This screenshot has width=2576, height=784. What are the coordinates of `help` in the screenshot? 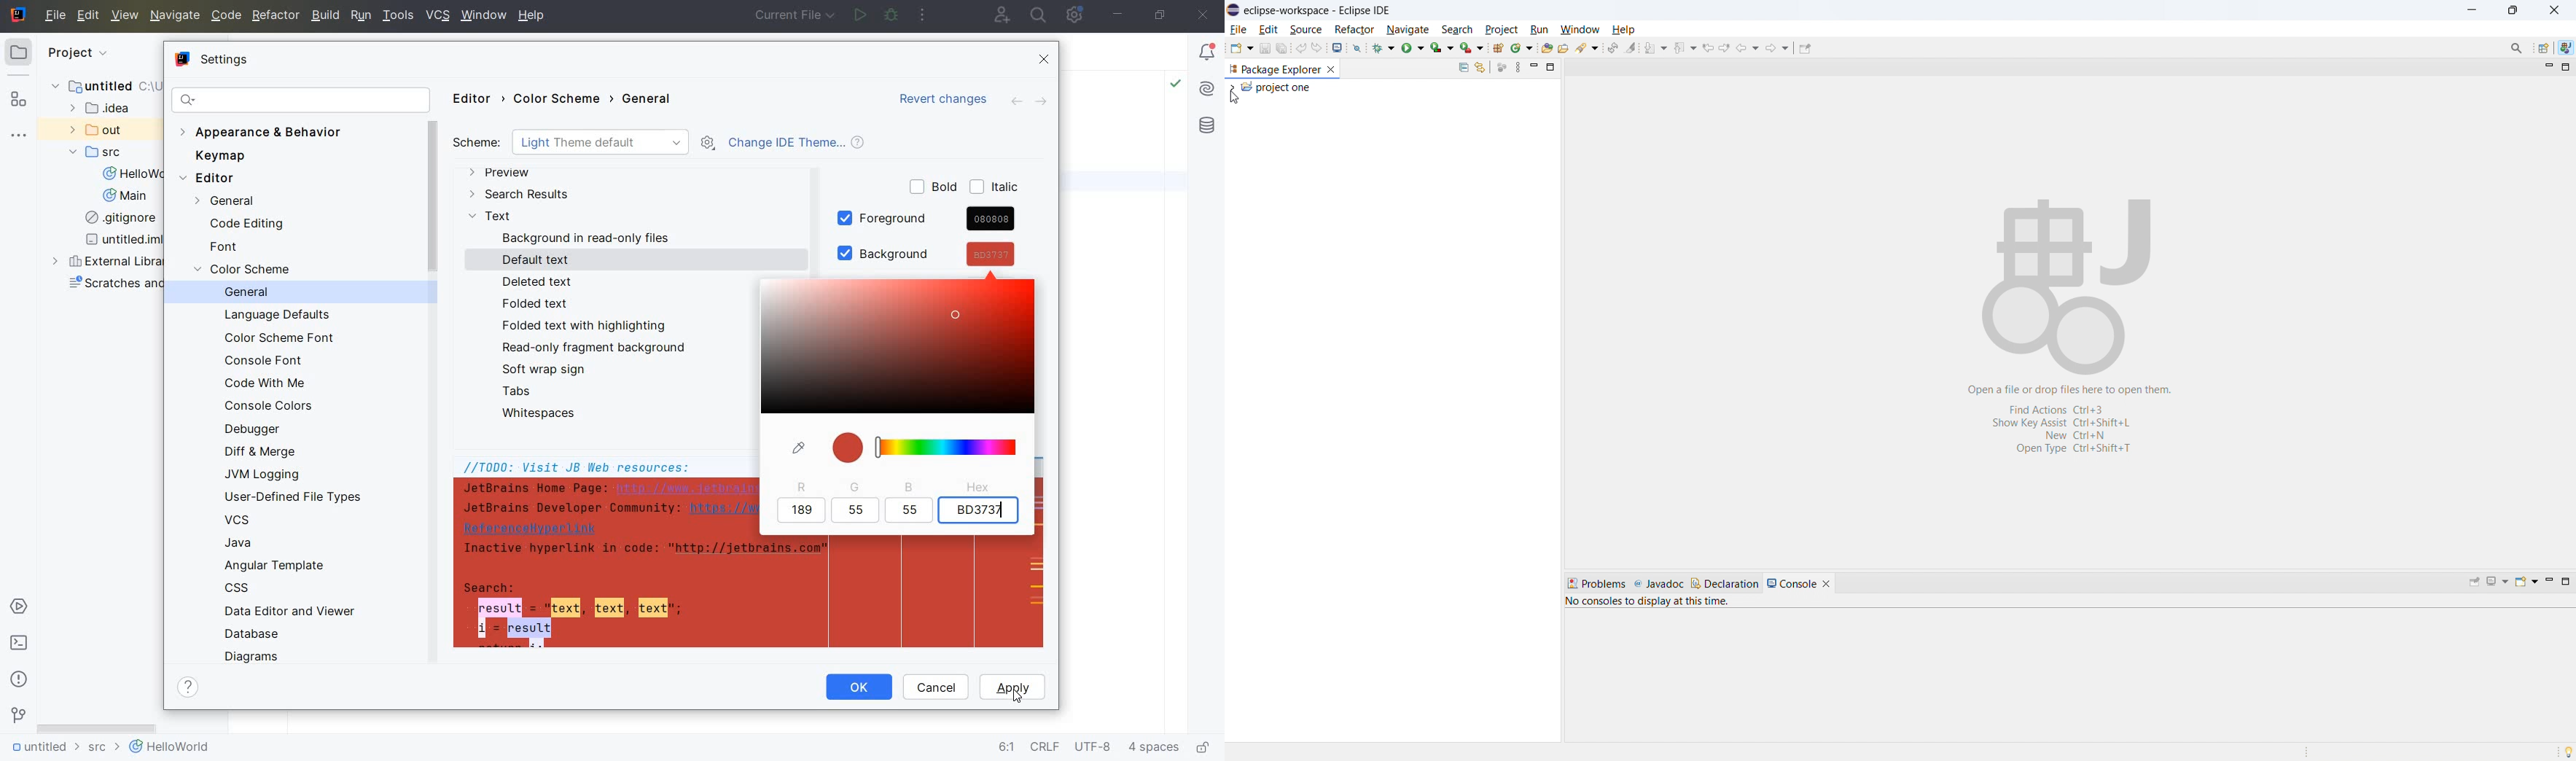 It's located at (534, 17).